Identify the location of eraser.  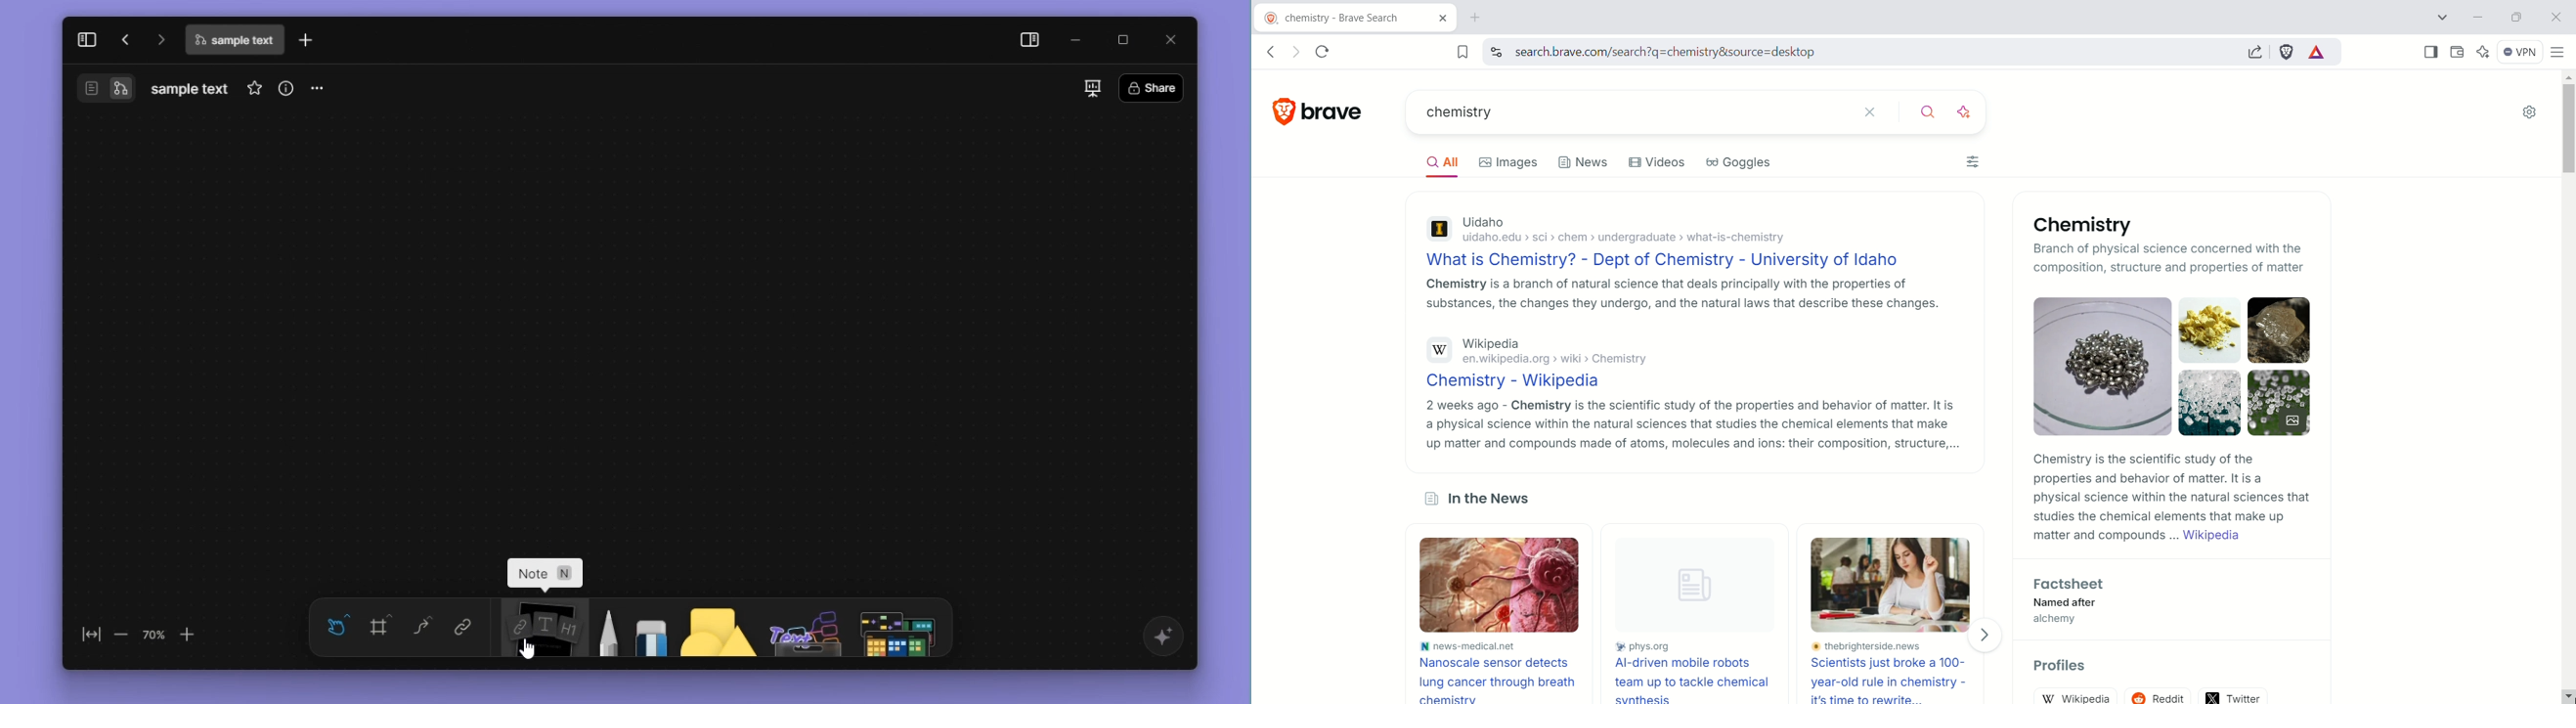
(647, 629).